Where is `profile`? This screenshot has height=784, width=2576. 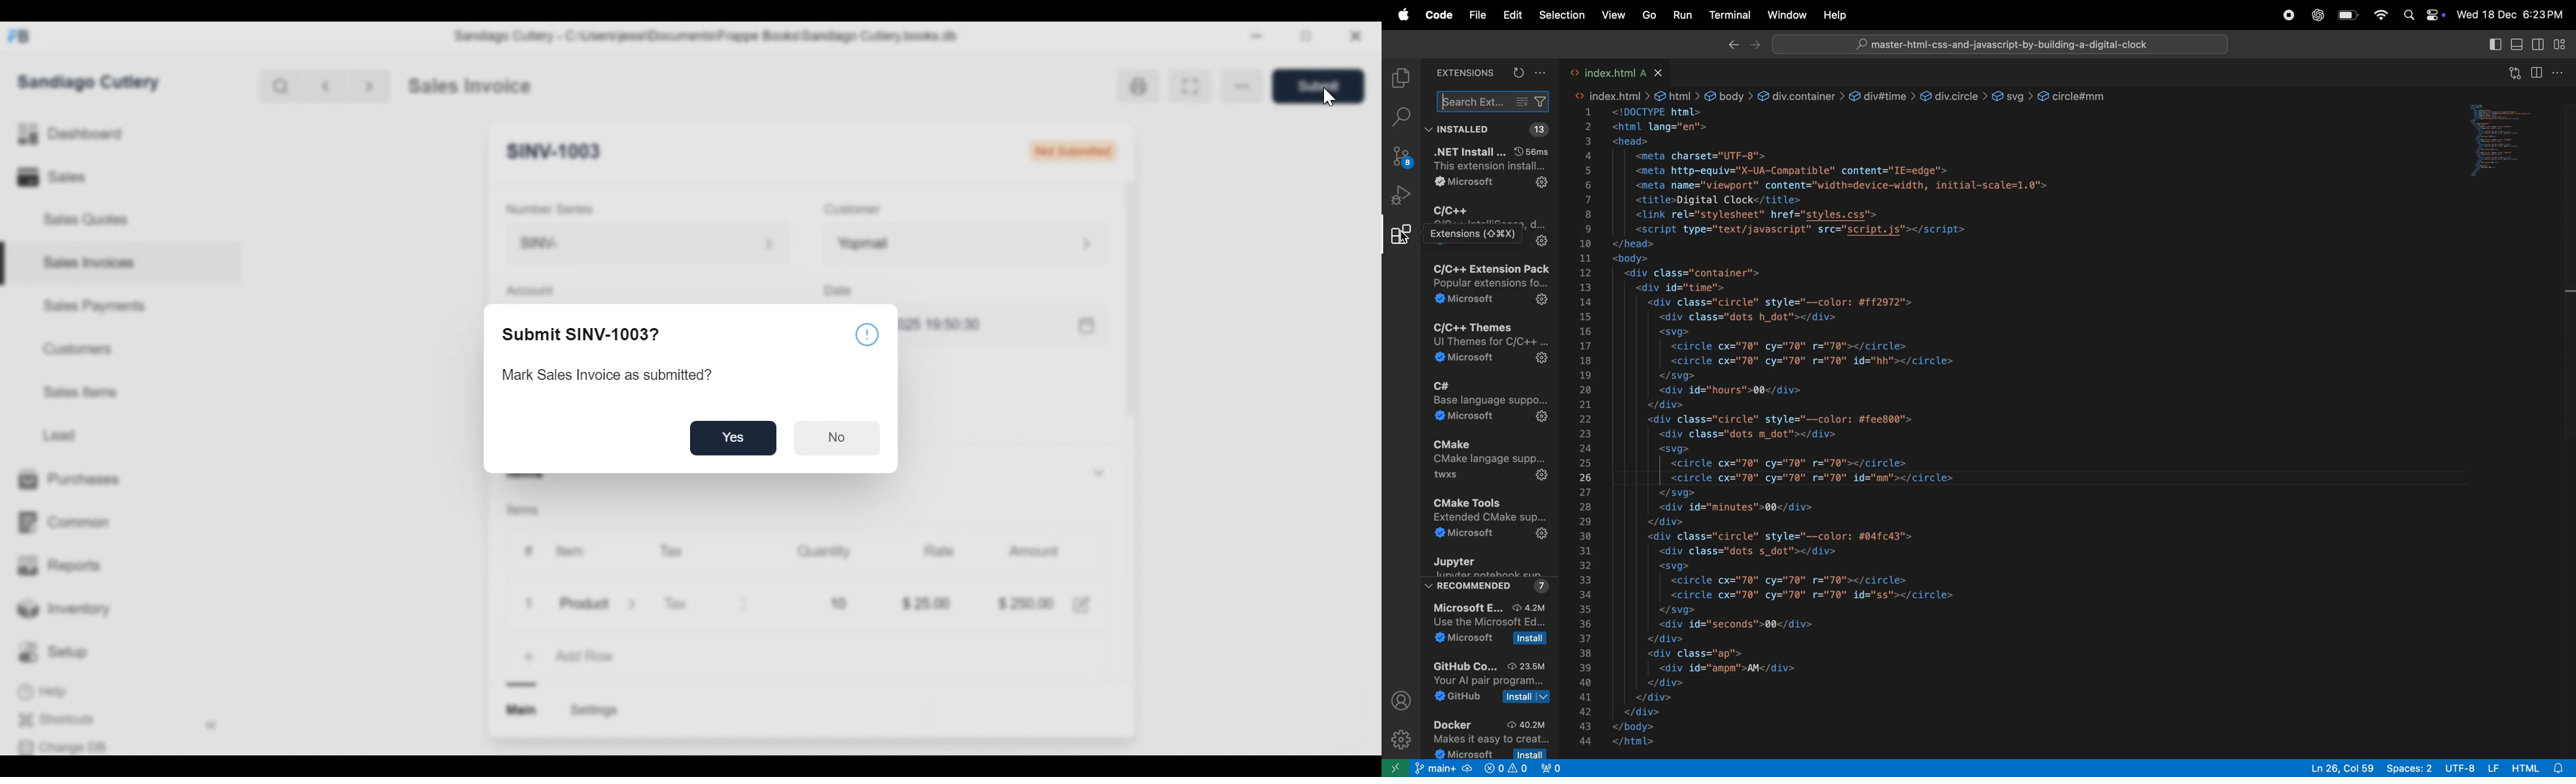
profile is located at coordinates (1403, 701).